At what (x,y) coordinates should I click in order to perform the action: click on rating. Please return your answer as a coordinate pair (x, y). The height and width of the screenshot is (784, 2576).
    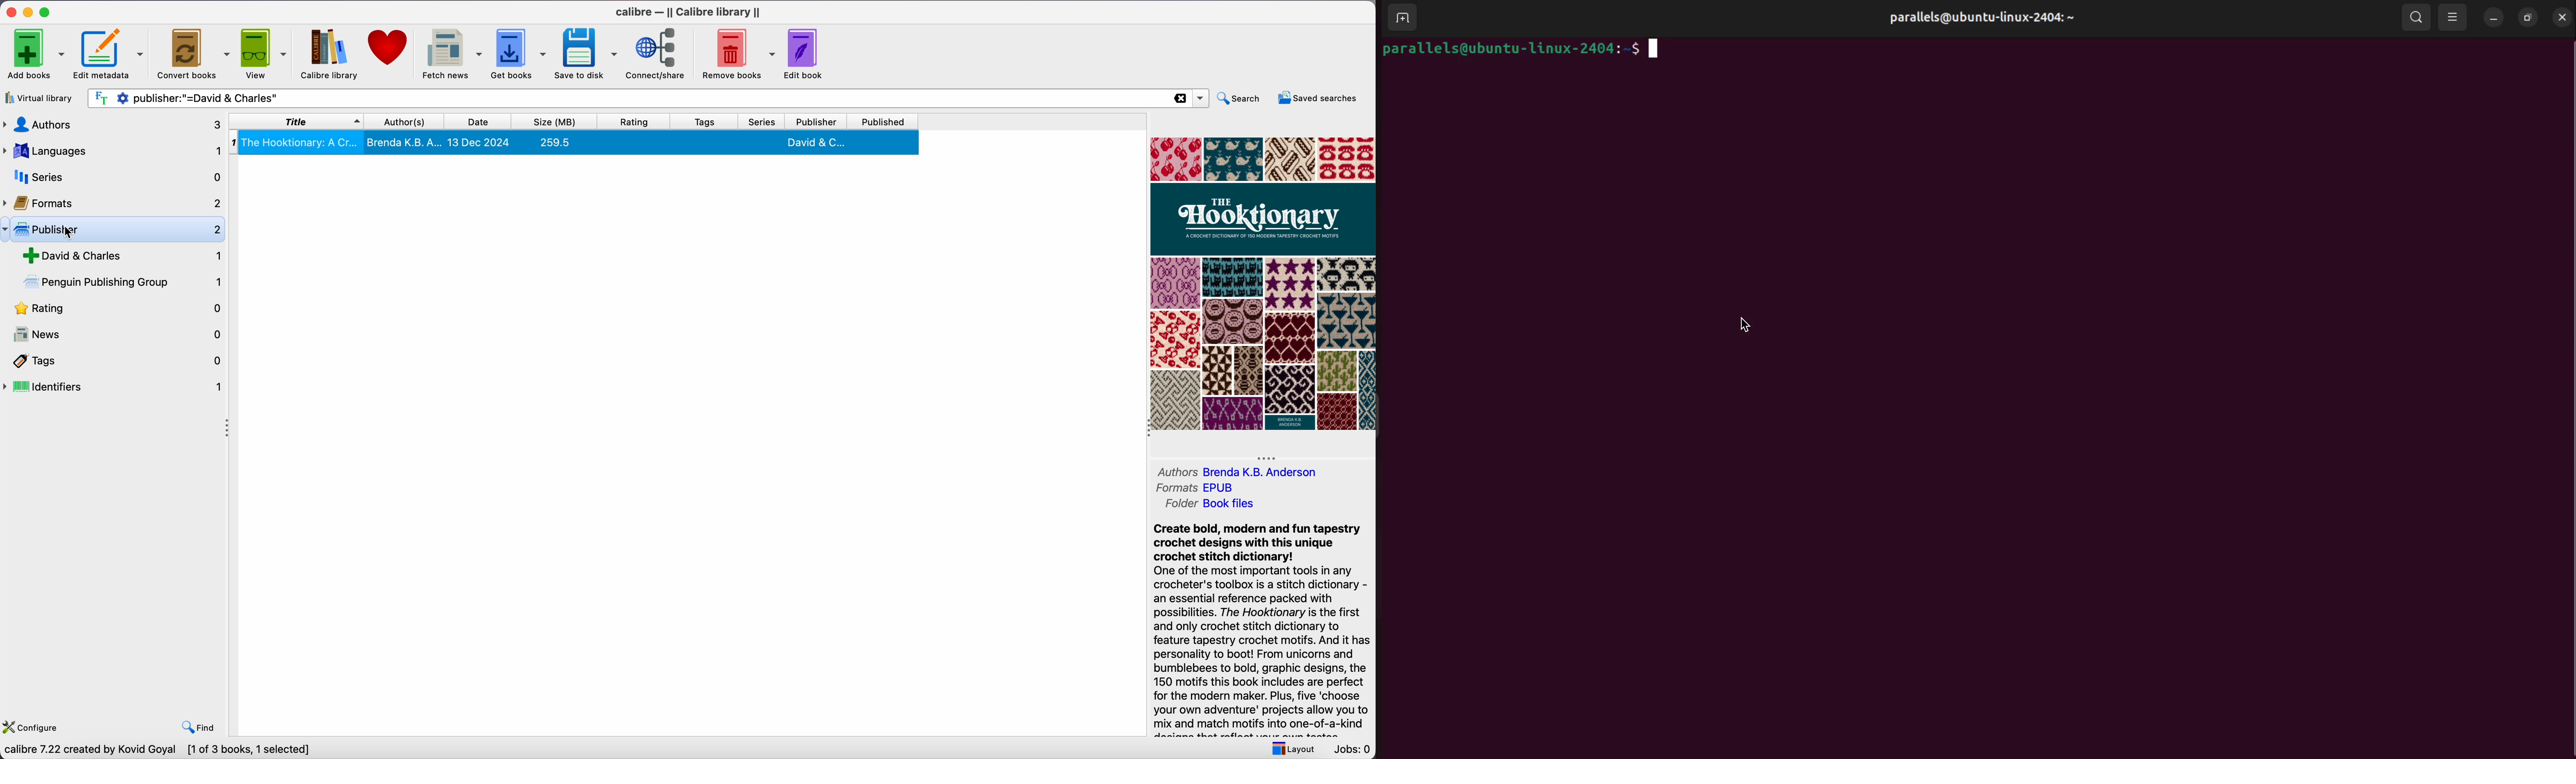
    Looking at the image, I should click on (640, 122).